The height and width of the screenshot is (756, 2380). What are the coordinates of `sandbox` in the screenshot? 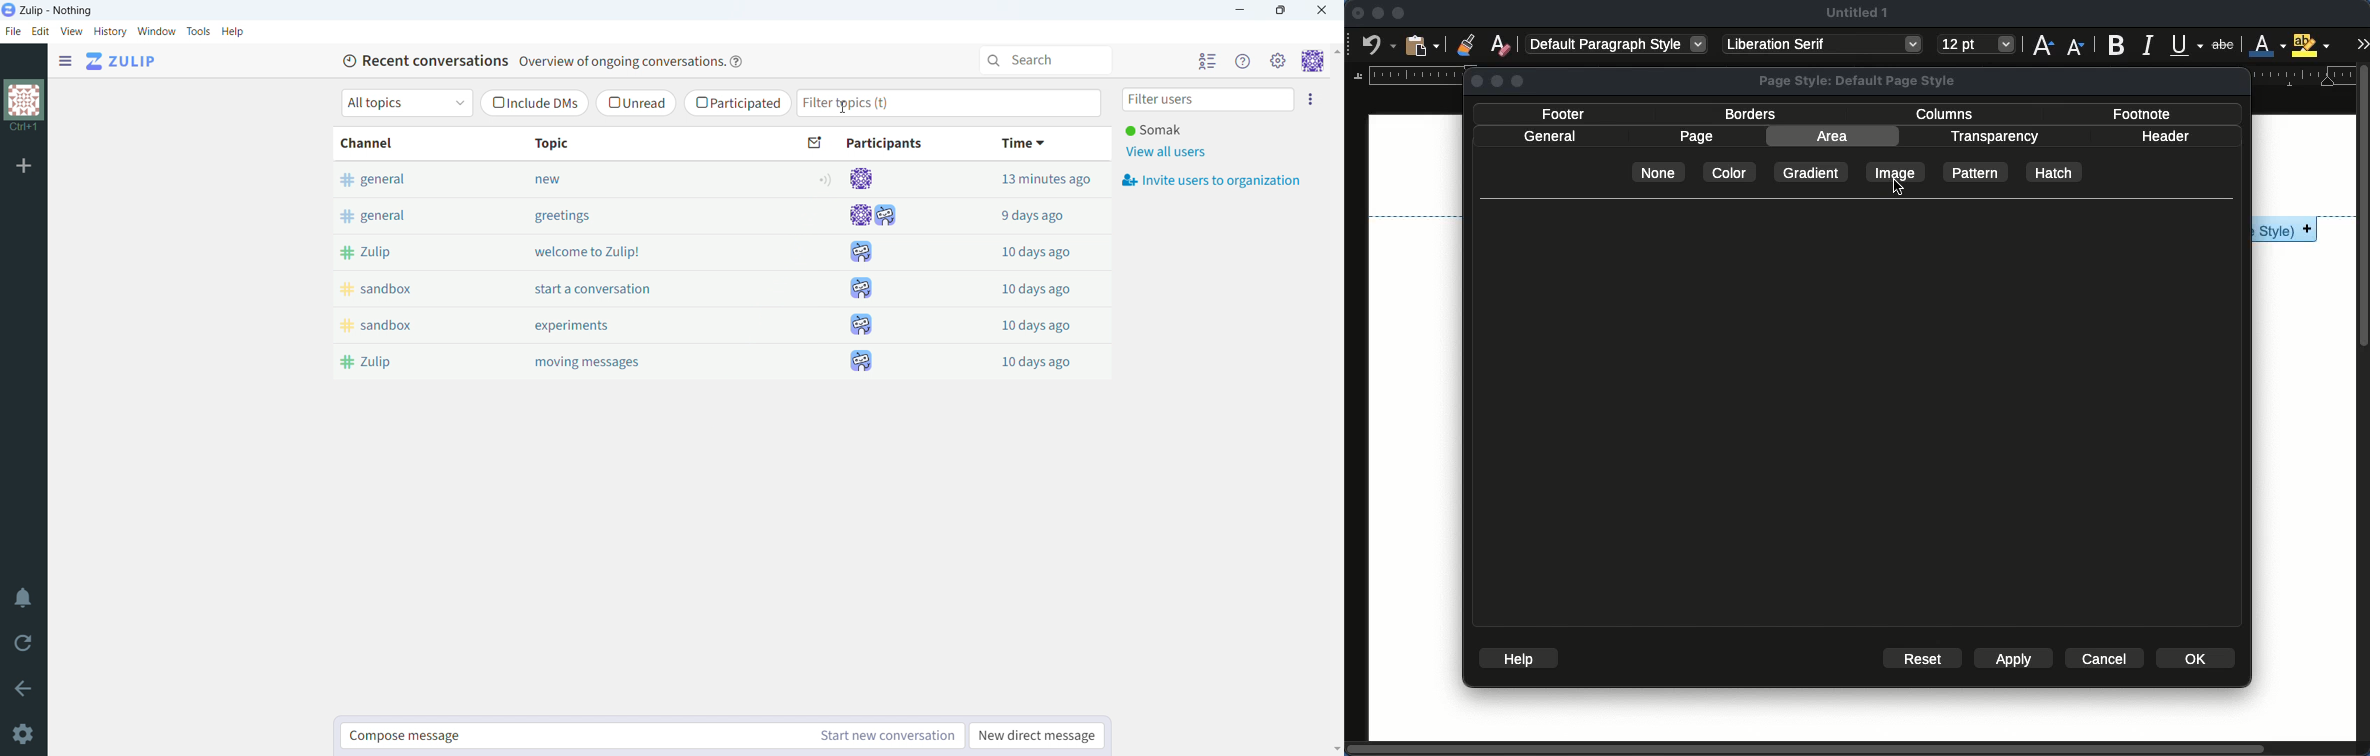 It's located at (405, 288).